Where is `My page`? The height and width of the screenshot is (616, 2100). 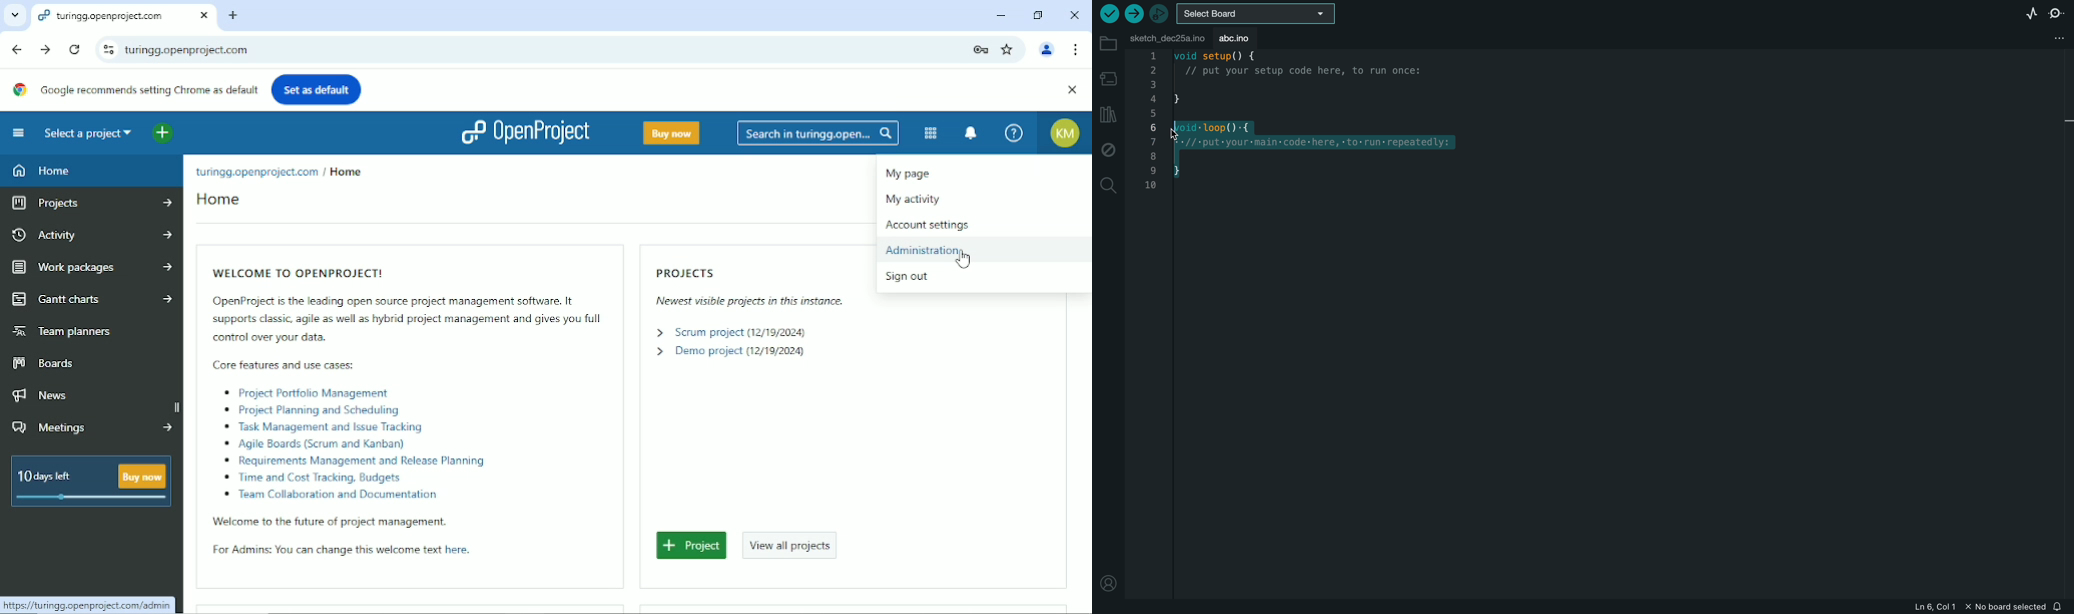
My page is located at coordinates (912, 173).